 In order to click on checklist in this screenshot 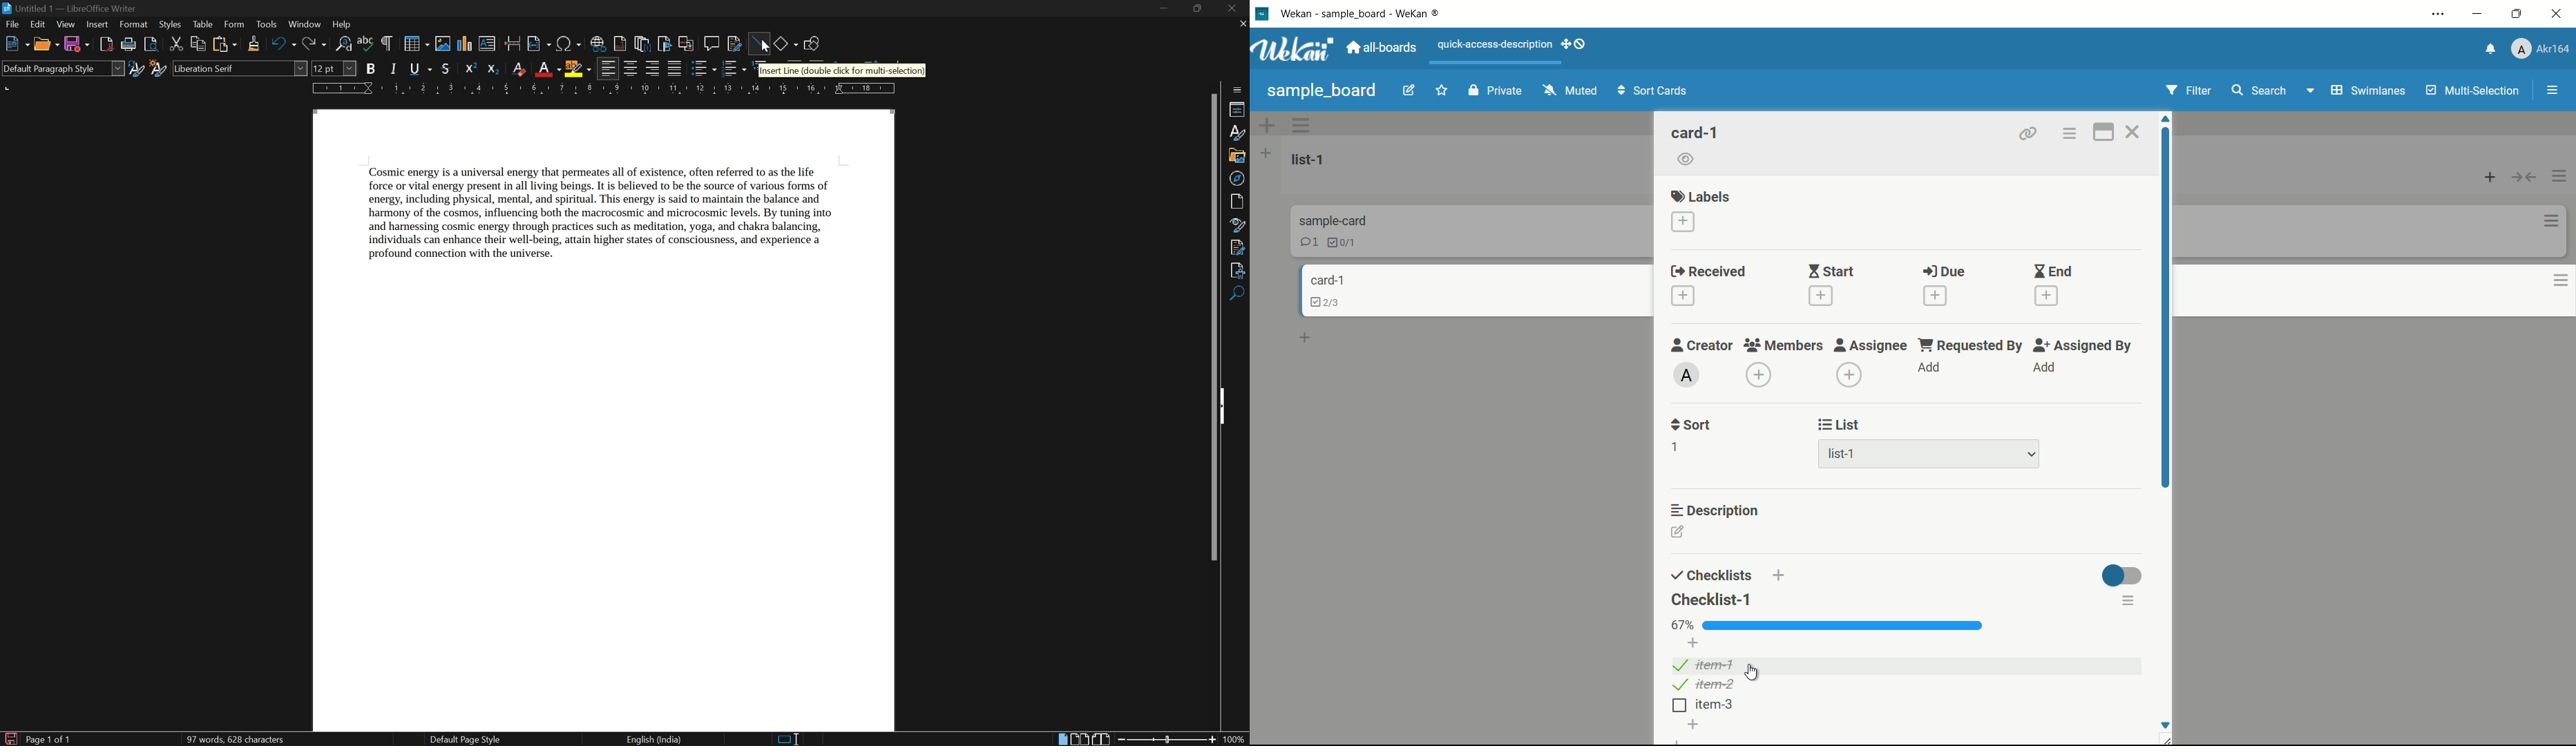, I will do `click(1344, 244)`.